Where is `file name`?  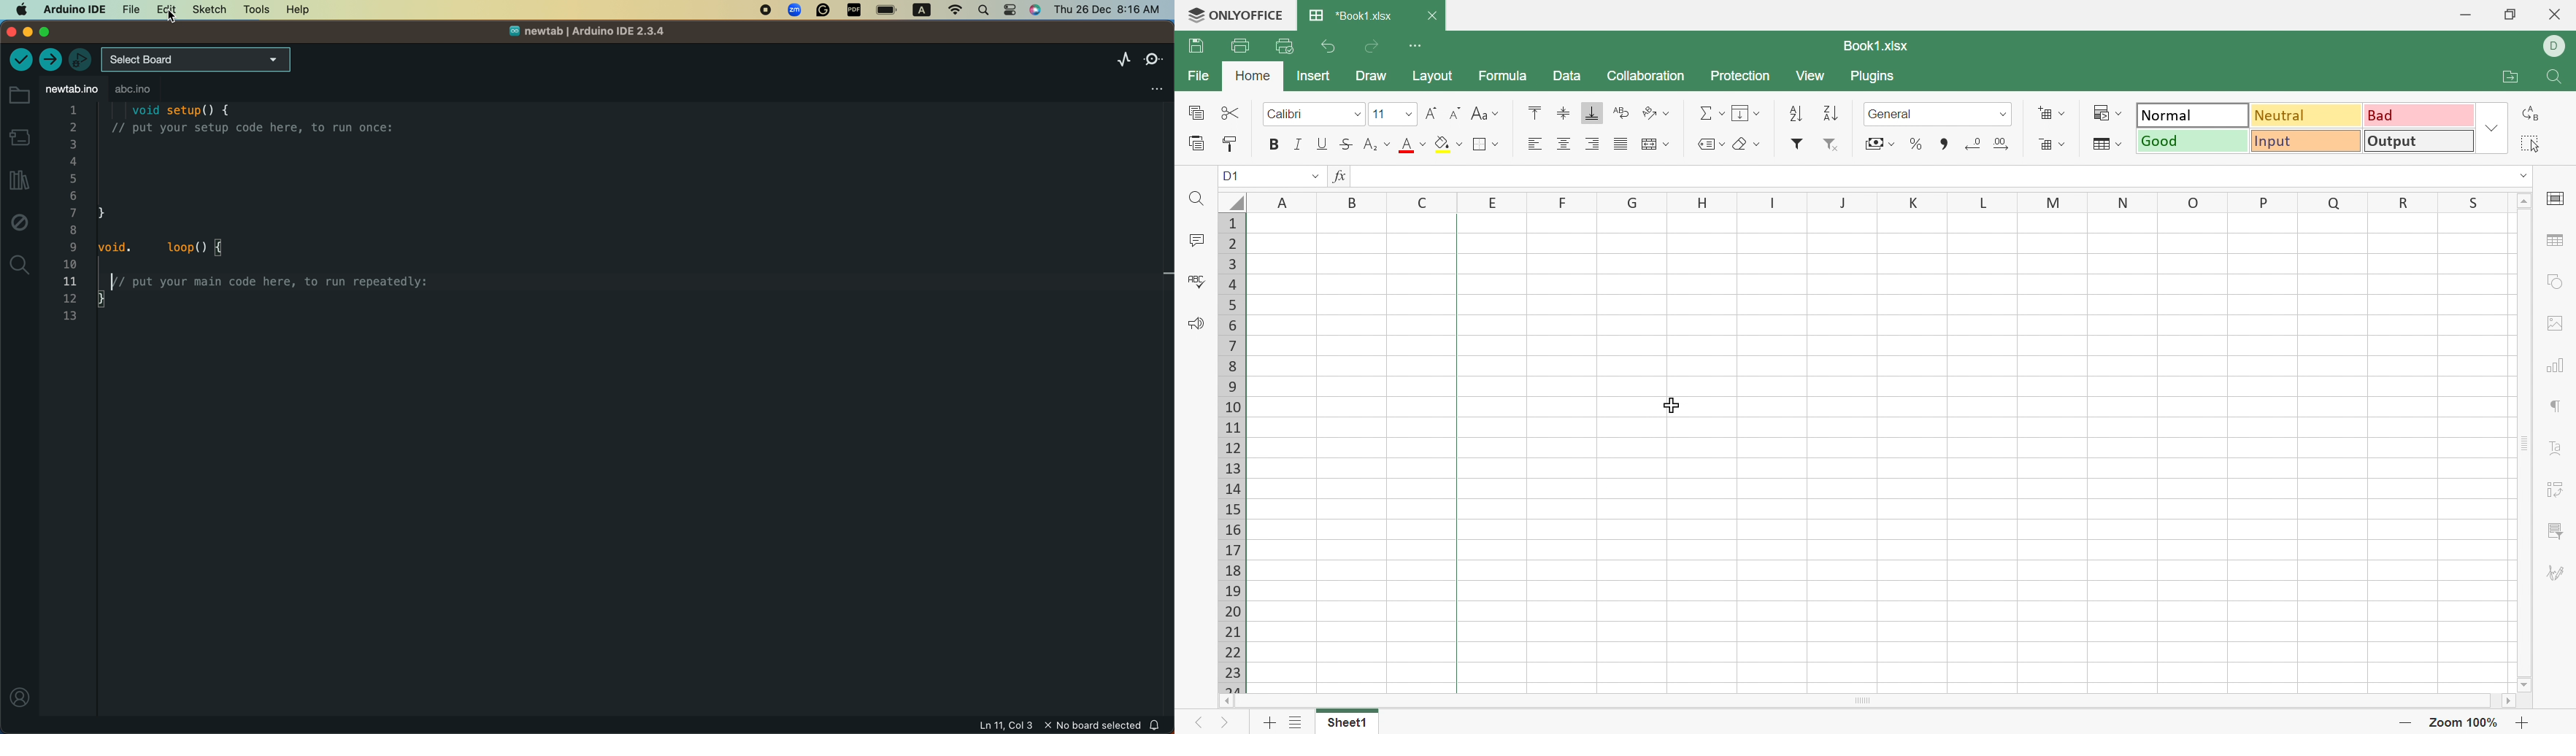 file name is located at coordinates (581, 33).